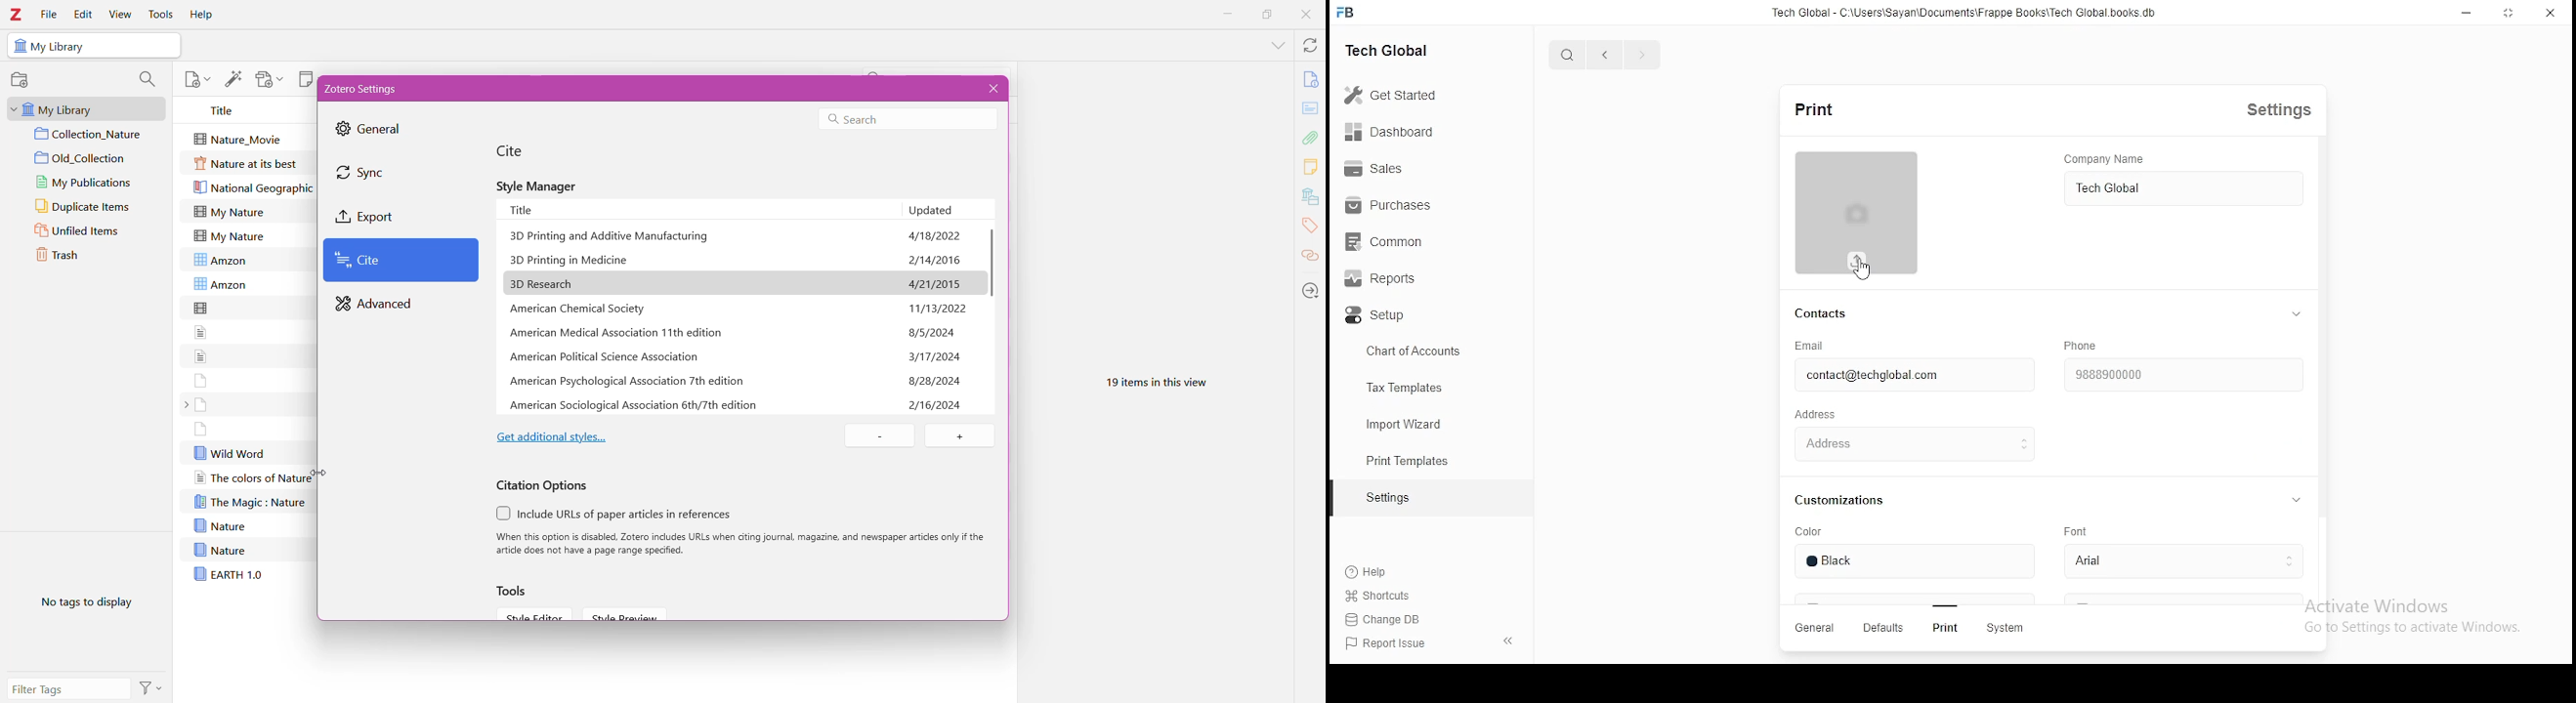  Describe the element at coordinates (1641, 57) in the screenshot. I see `go forward ` at that location.